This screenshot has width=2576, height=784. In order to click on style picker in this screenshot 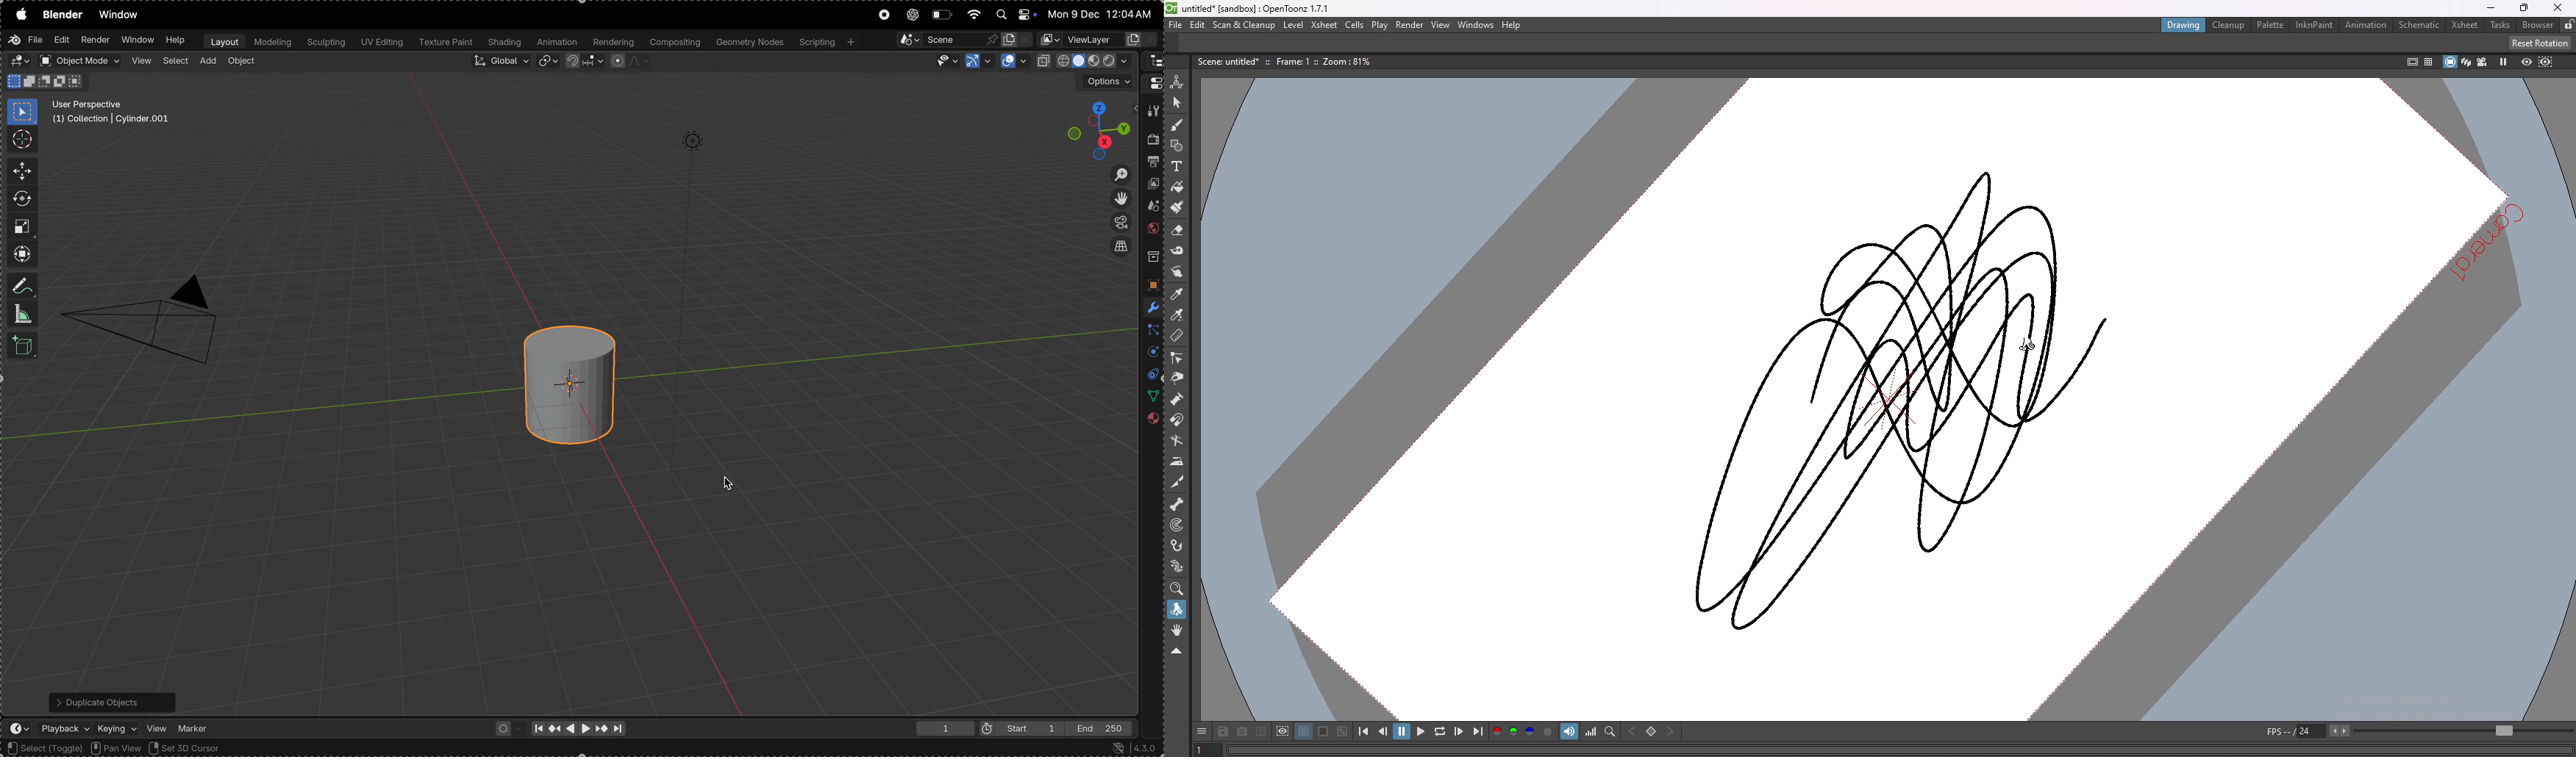, I will do `click(1178, 294)`.